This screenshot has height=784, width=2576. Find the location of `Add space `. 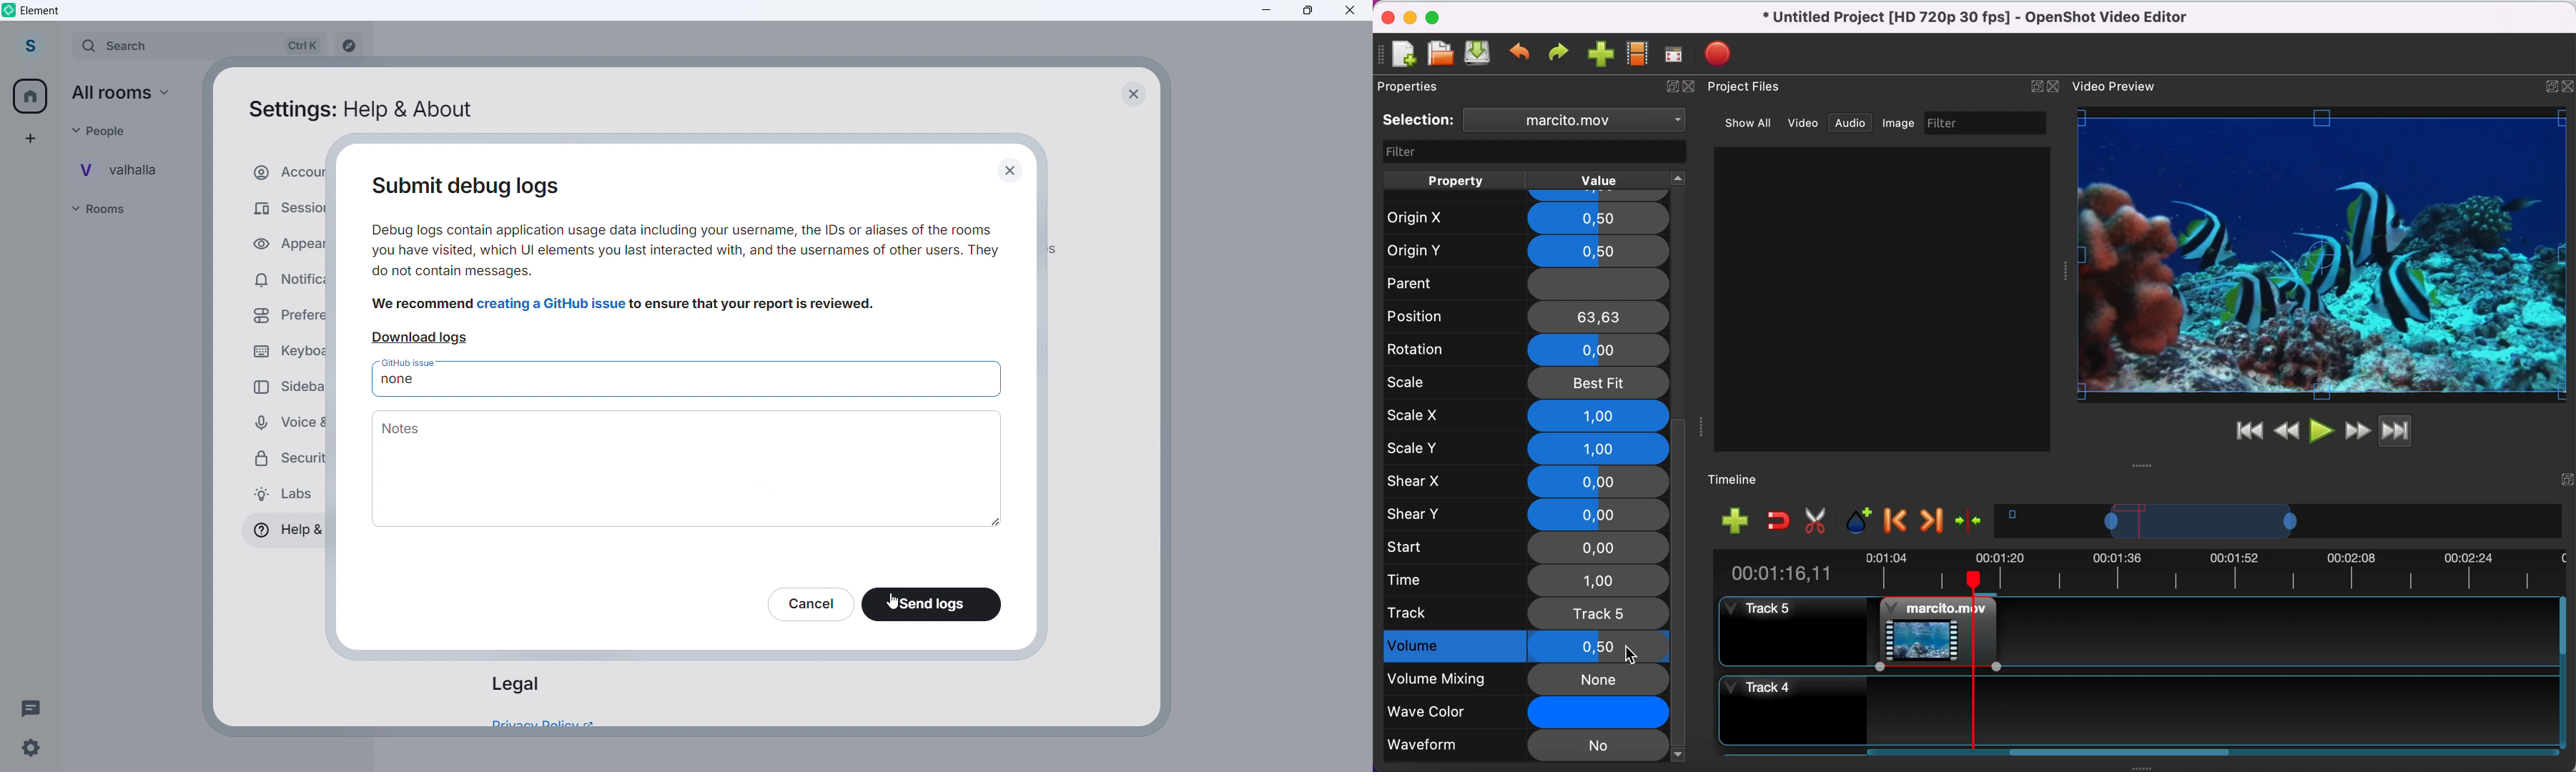

Add space  is located at coordinates (29, 138).